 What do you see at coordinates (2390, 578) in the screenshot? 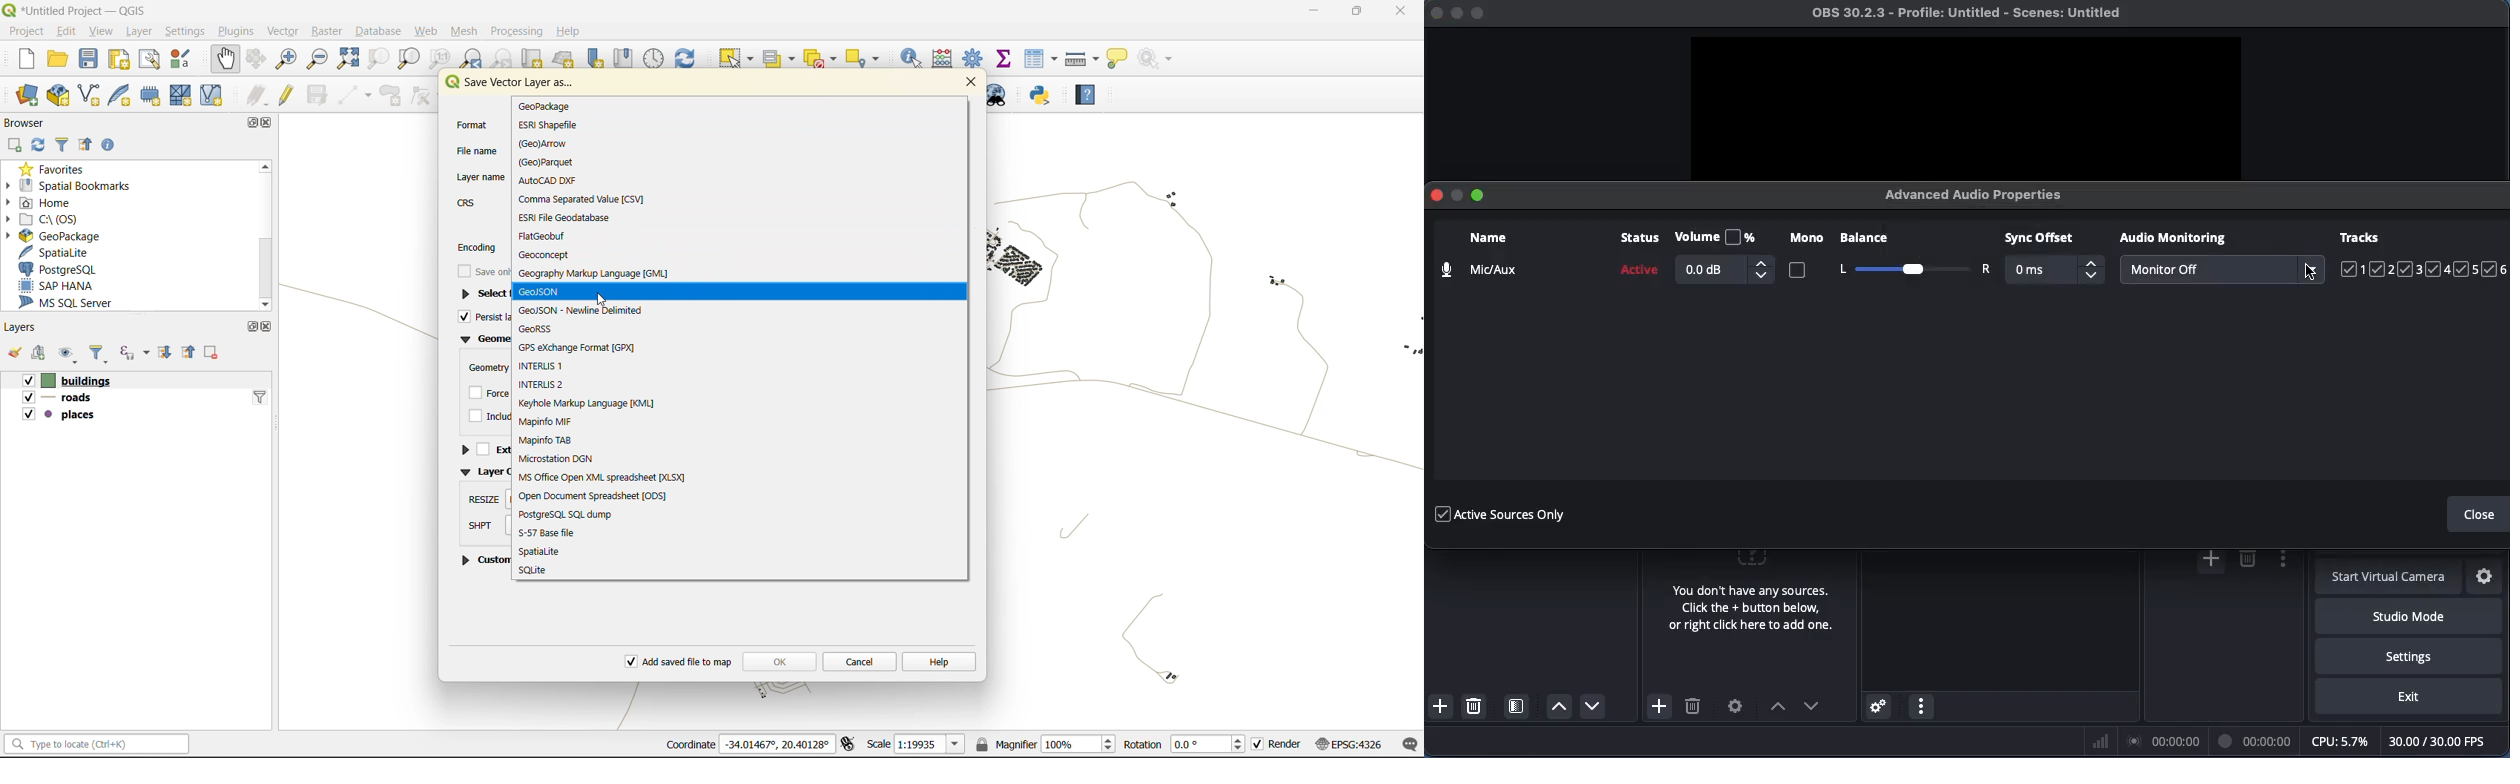
I see `Start virtual camera` at bounding box center [2390, 578].